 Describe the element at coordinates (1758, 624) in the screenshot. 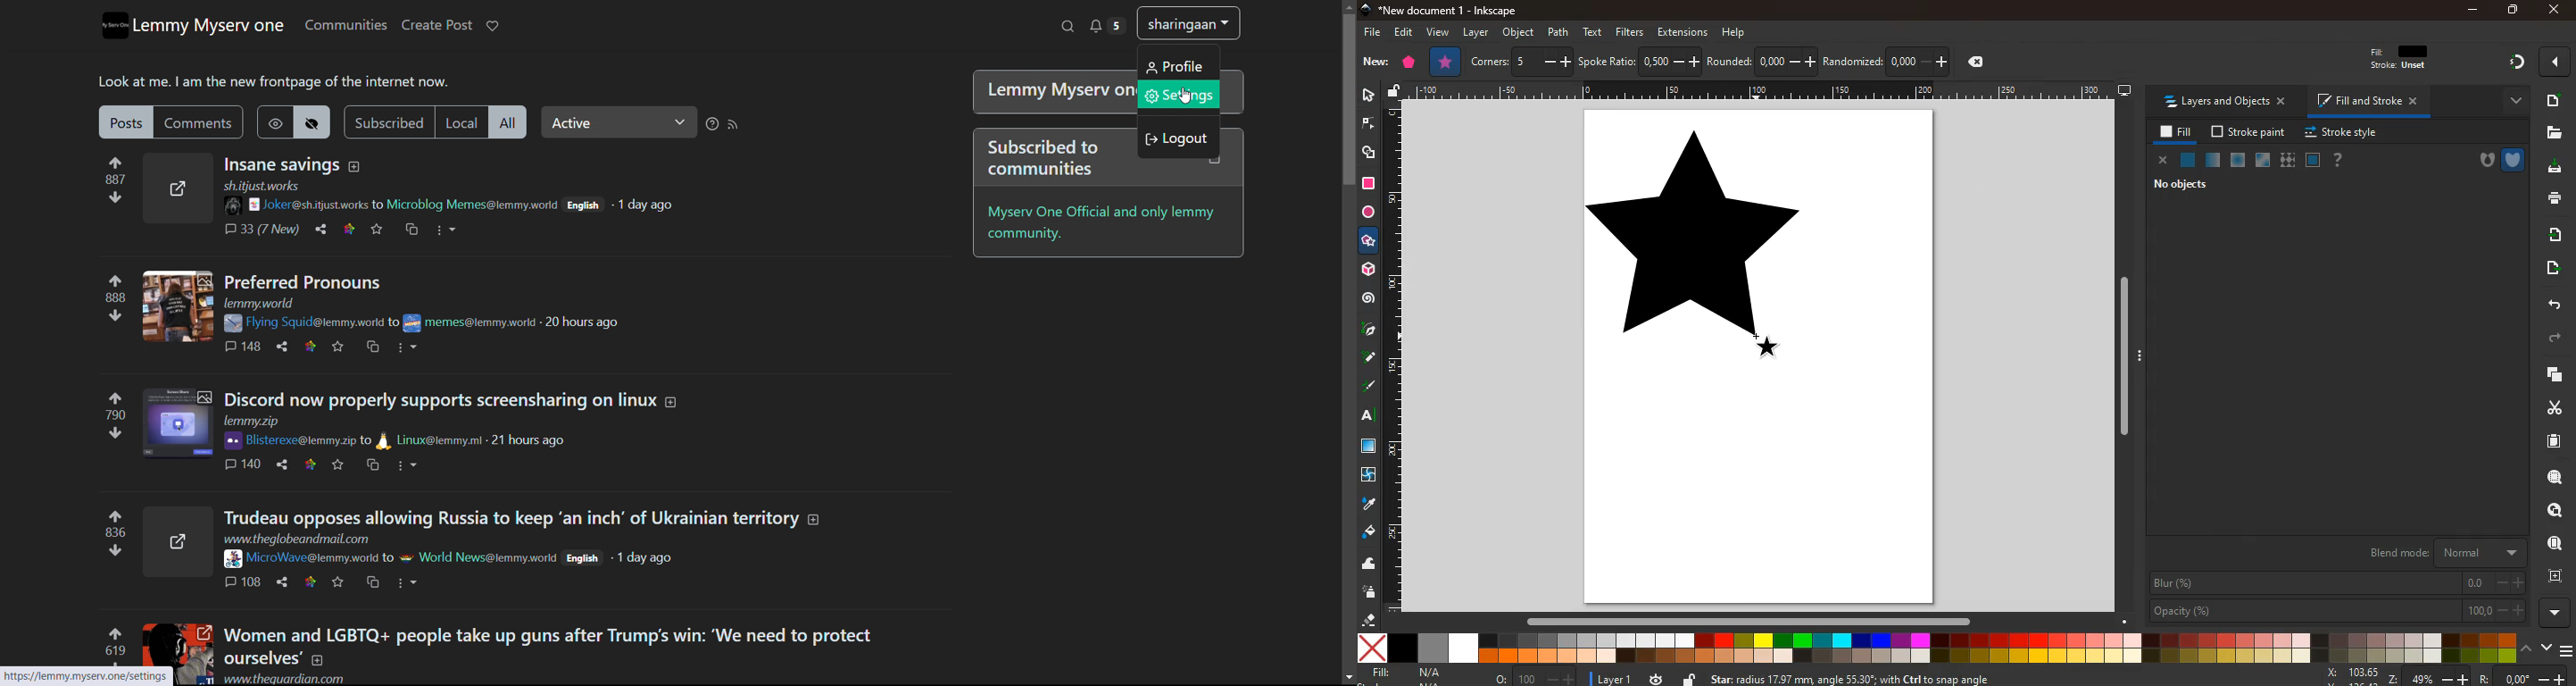

I see `Horizontal scroll bar` at that location.